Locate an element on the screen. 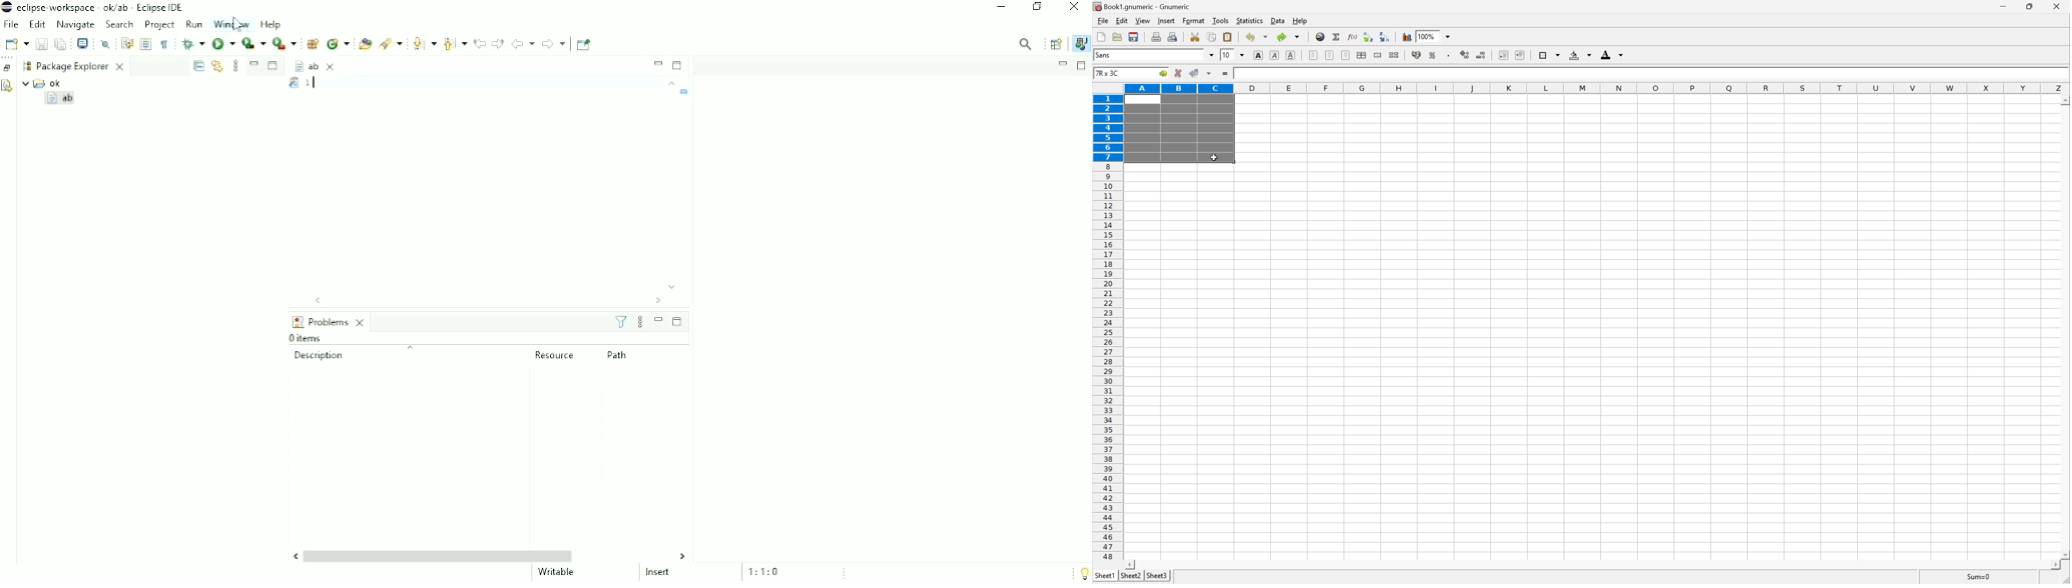 The width and height of the screenshot is (2072, 588). Cells is located at coordinates (1643, 333).